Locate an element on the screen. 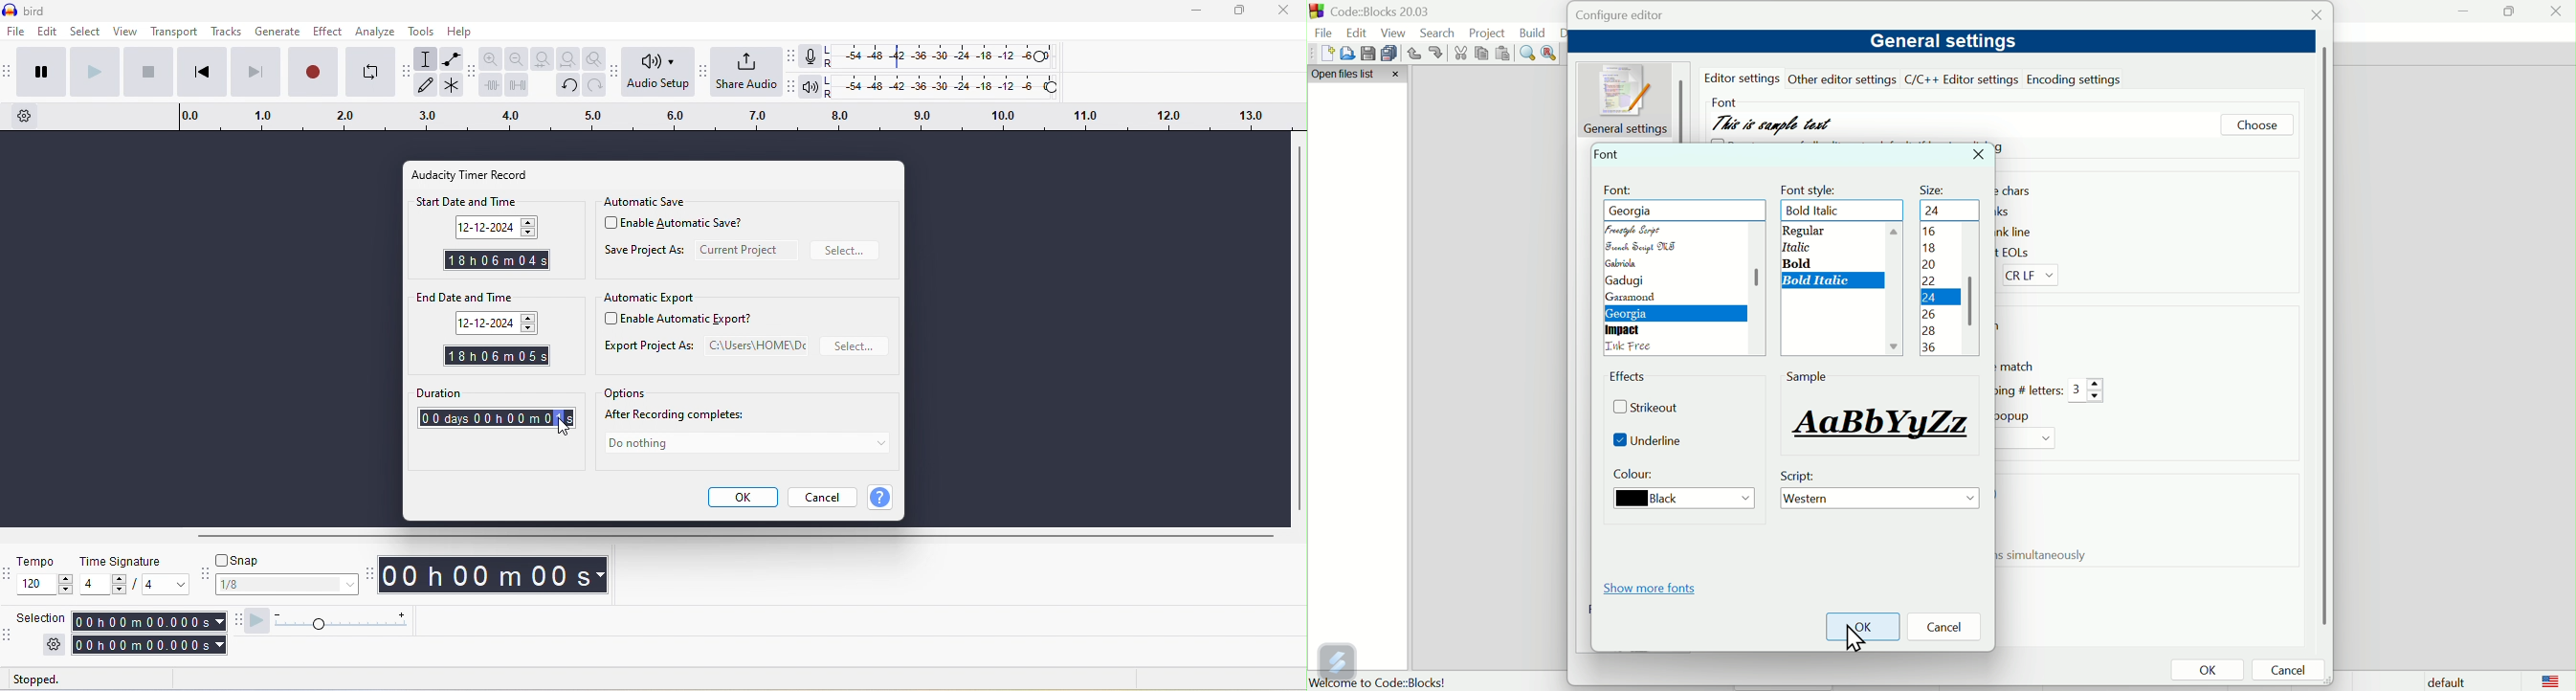  generate is located at coordinates (278, 33).